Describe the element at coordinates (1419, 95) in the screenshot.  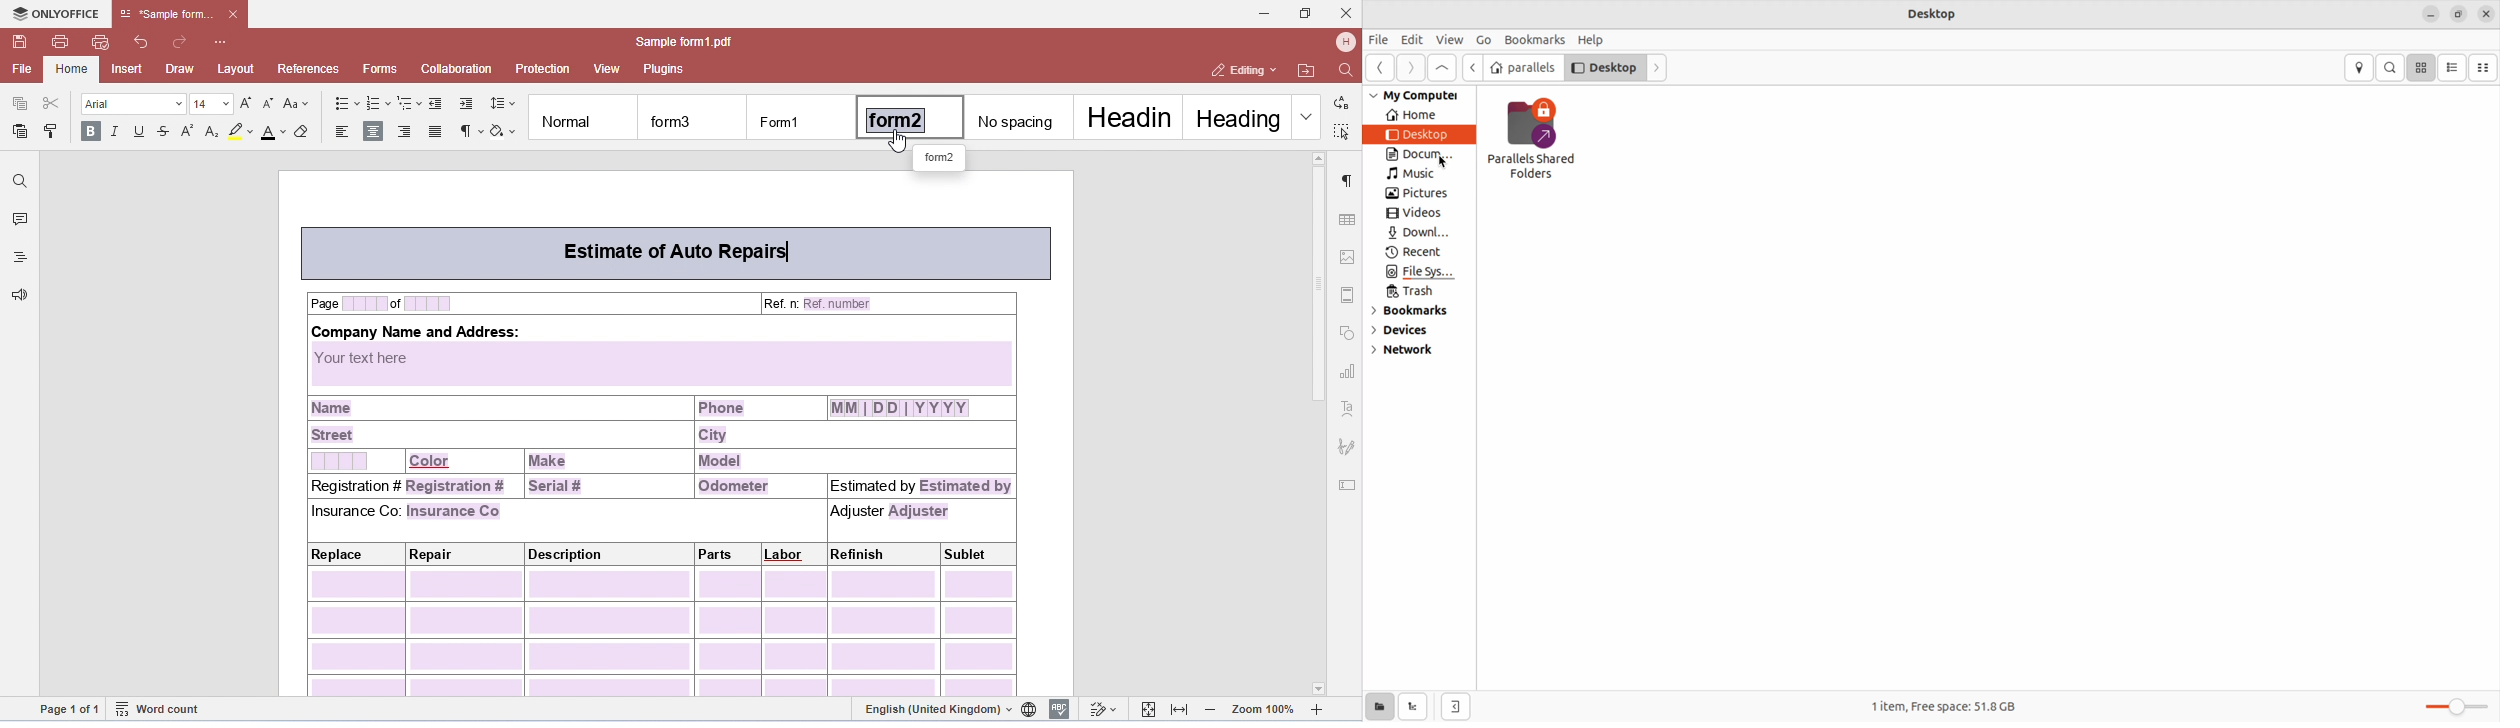
I see `My computer` at that location.